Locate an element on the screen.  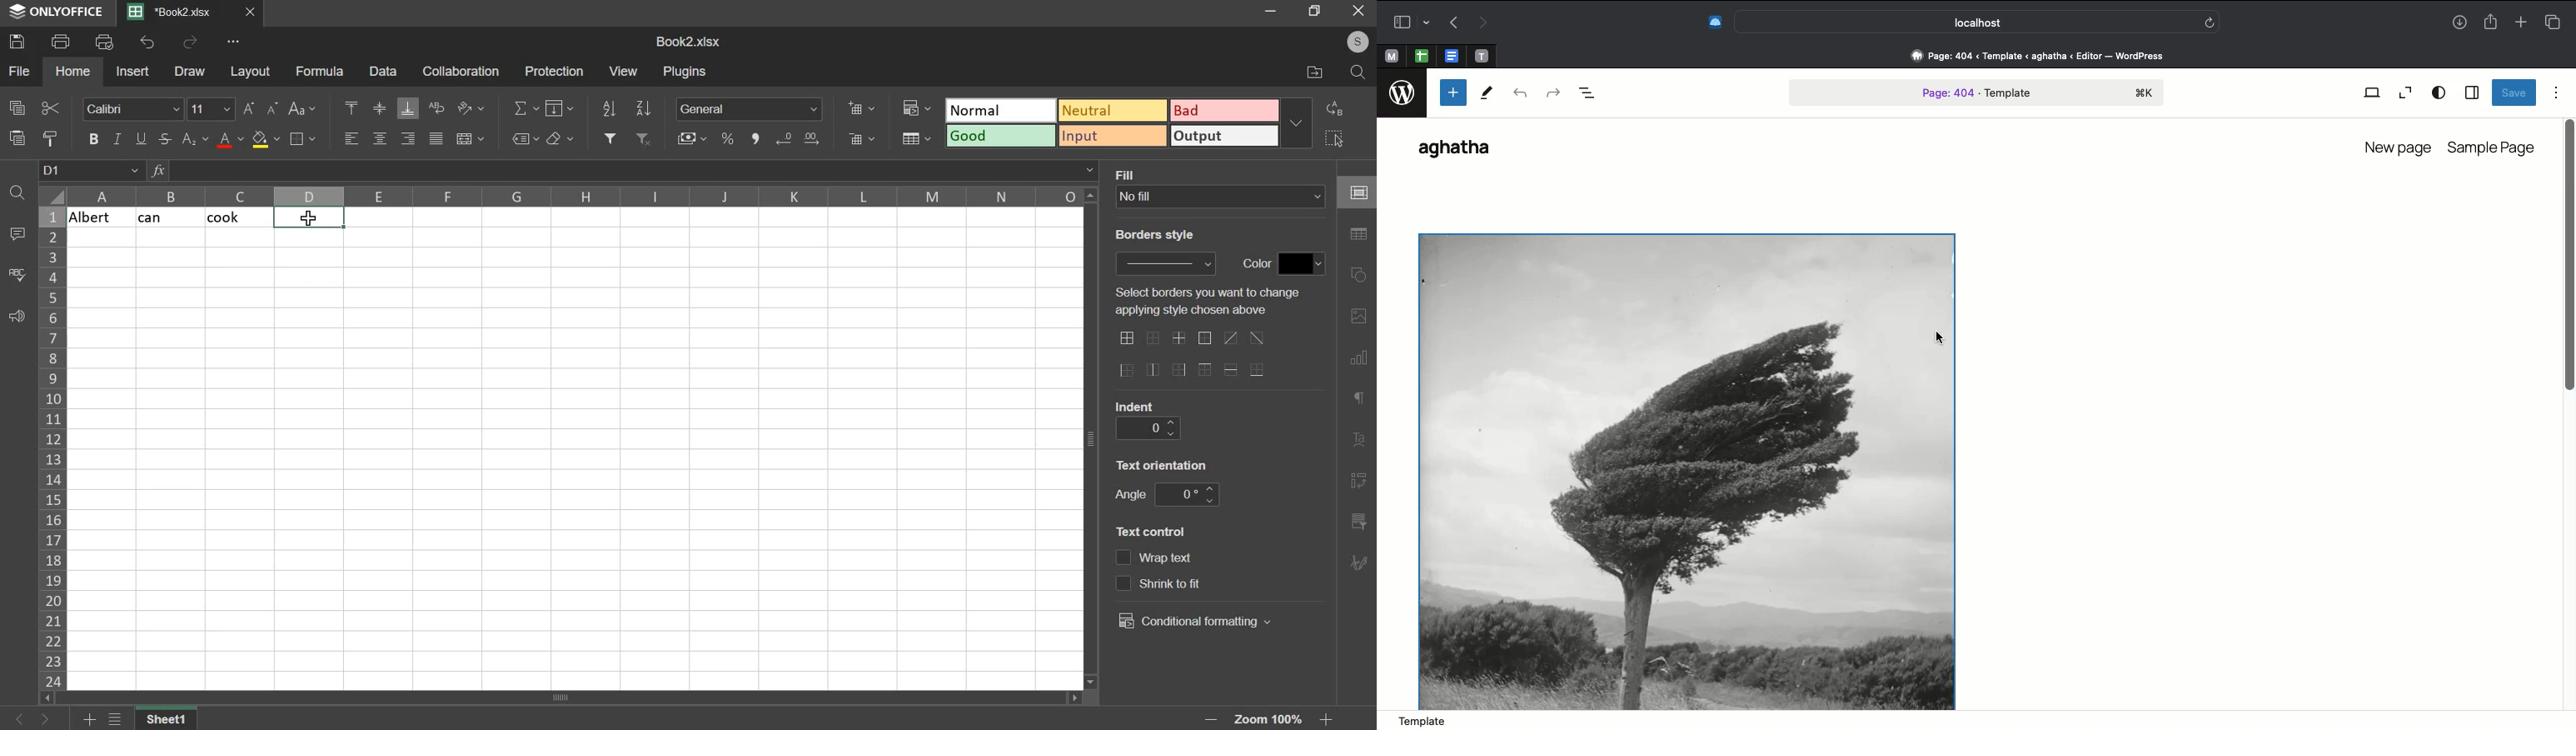
view more is located at coordinates (235, 42).